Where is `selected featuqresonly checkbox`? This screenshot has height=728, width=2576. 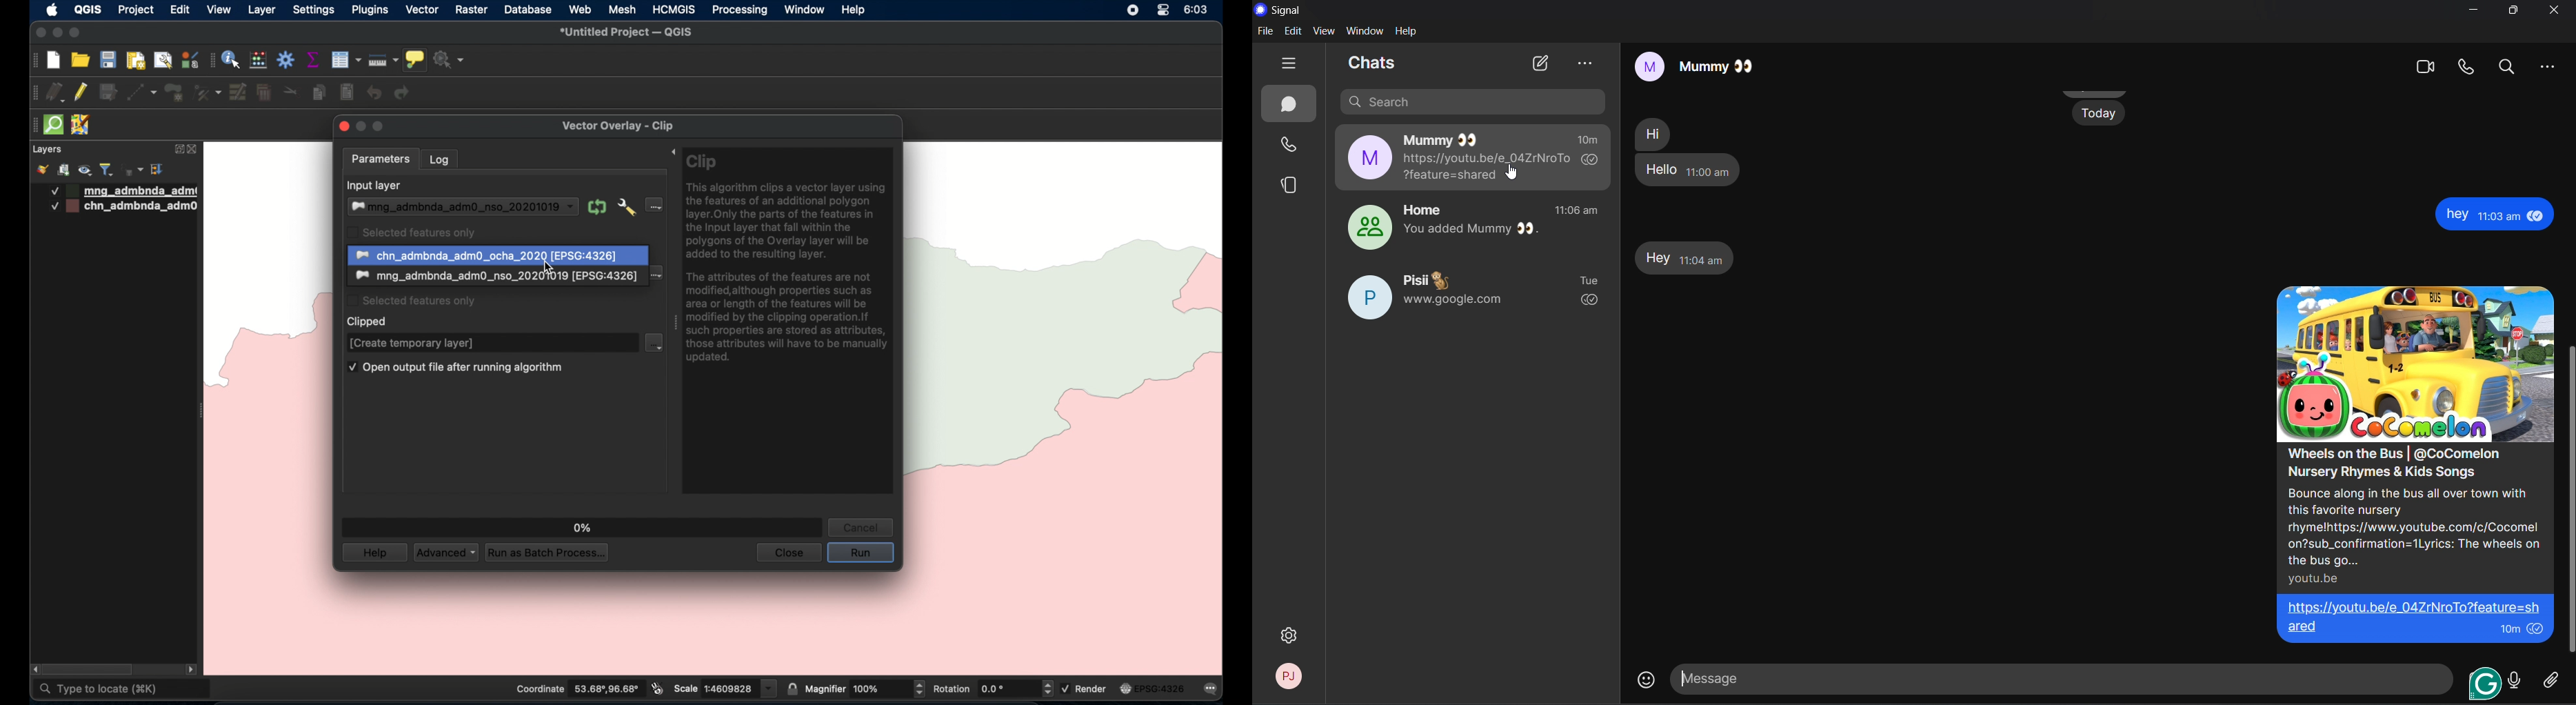 selected featuqresonly checkbox is located at coordinates (412, 300).